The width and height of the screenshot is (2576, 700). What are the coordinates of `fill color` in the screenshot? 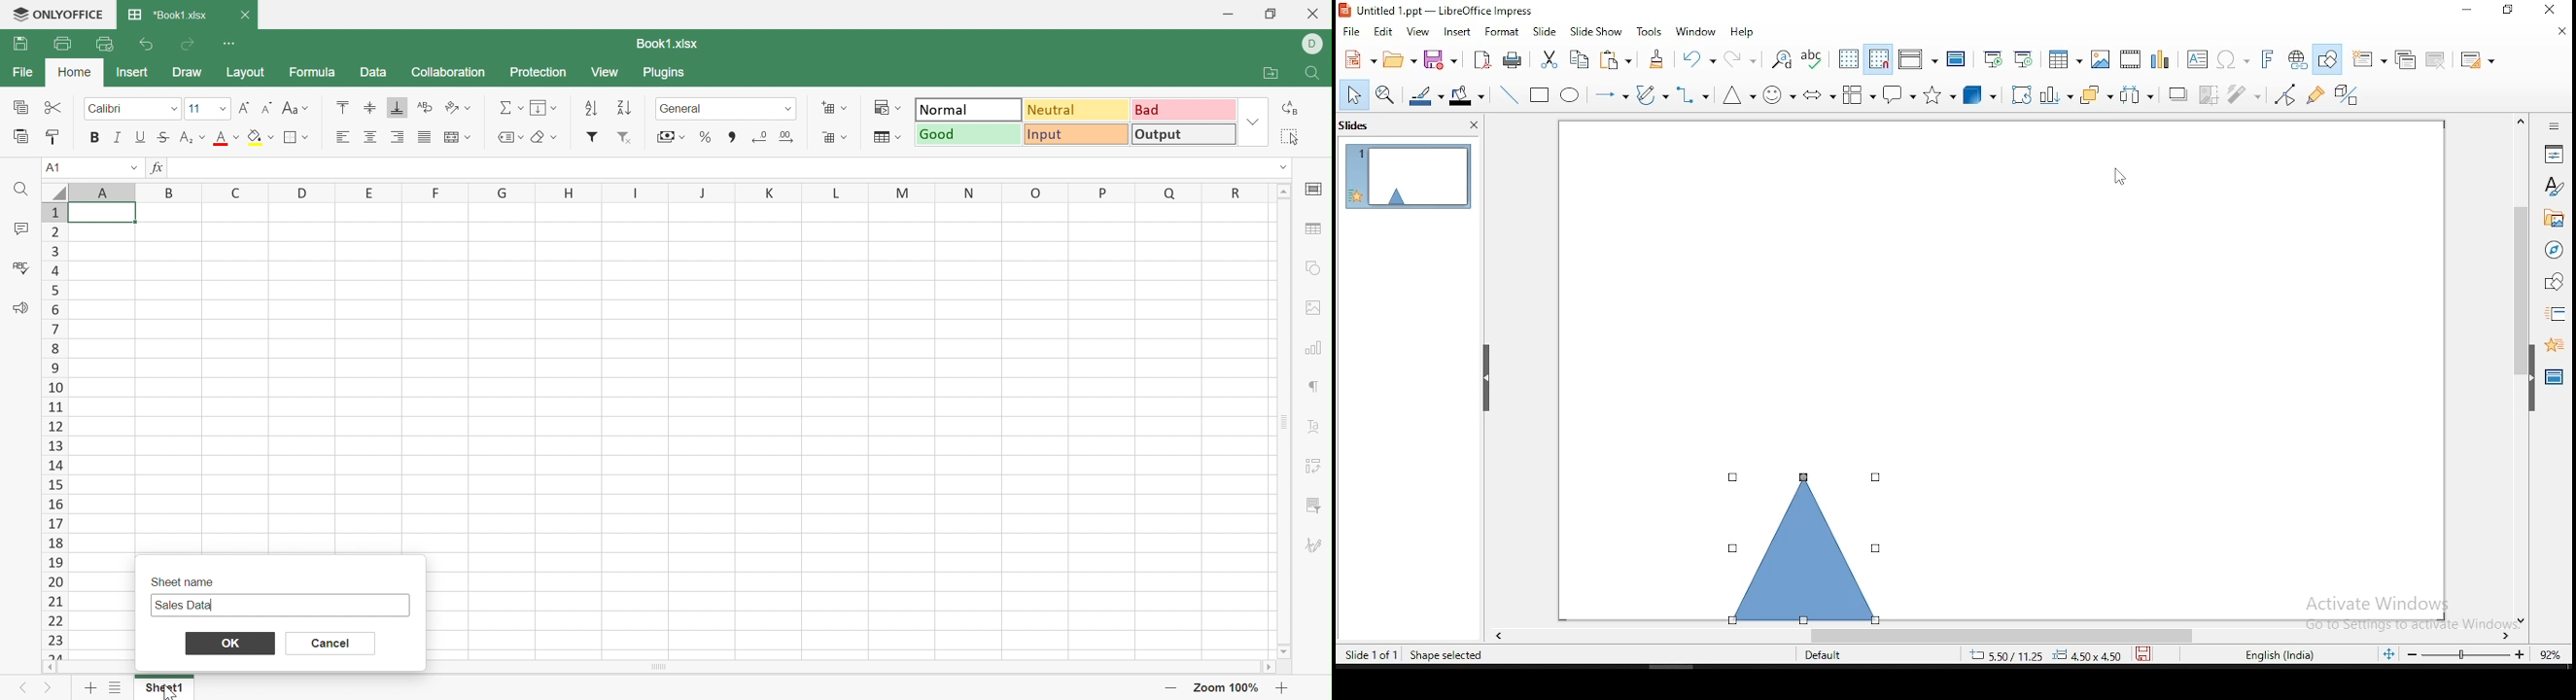 It's located at (1471, 93).